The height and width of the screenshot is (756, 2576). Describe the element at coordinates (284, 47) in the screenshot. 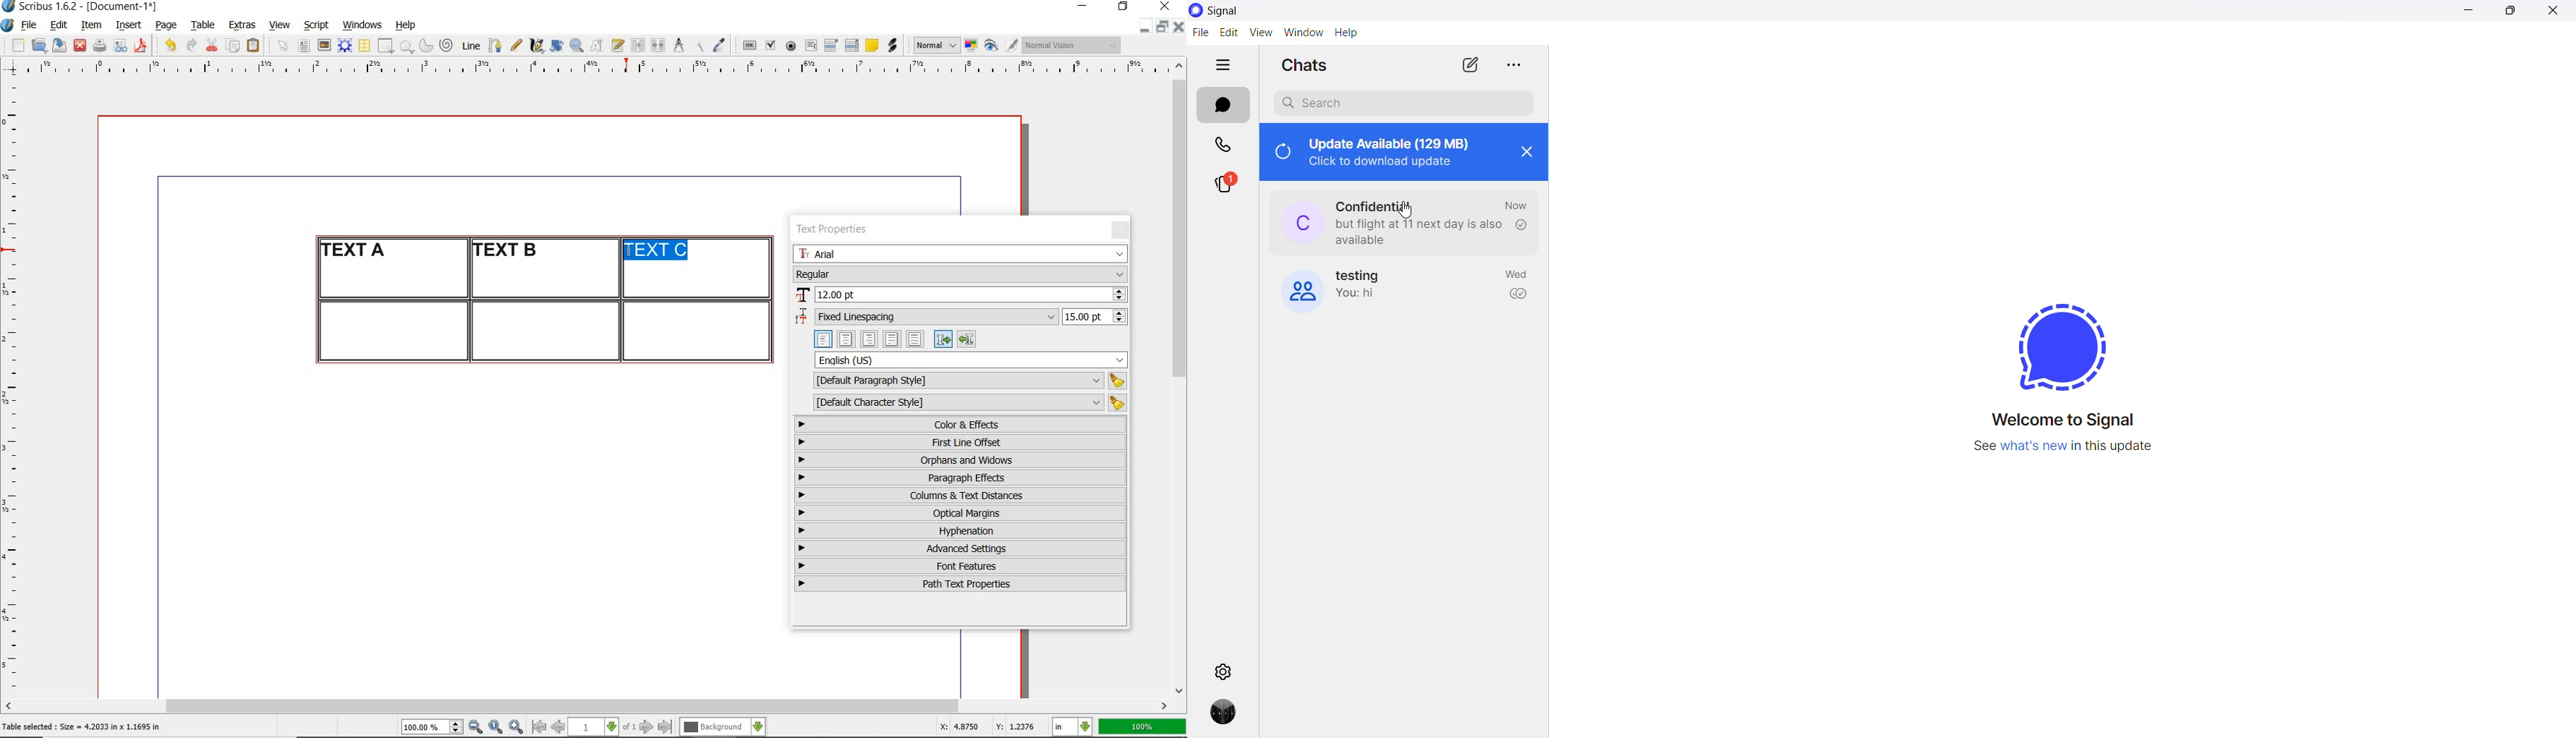

I see `select` at that location.